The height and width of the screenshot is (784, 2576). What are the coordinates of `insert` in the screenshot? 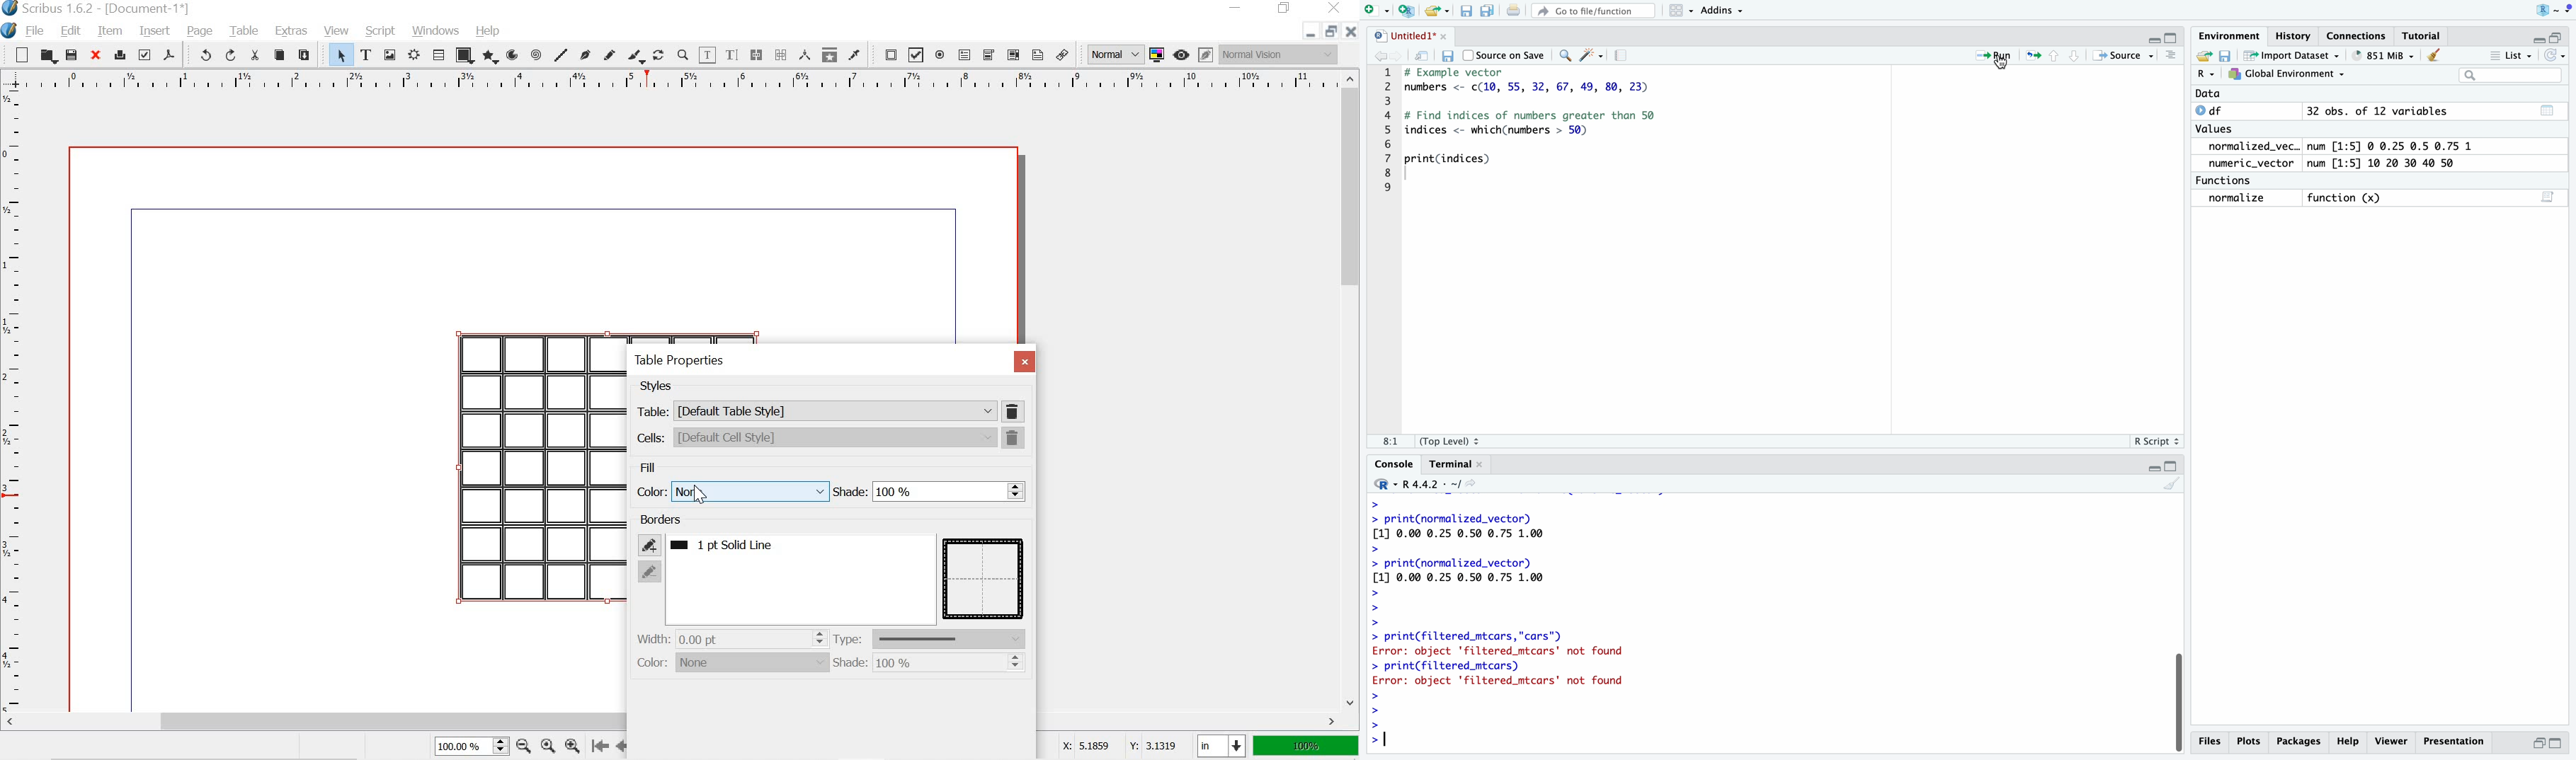 It's located at (154, 29).